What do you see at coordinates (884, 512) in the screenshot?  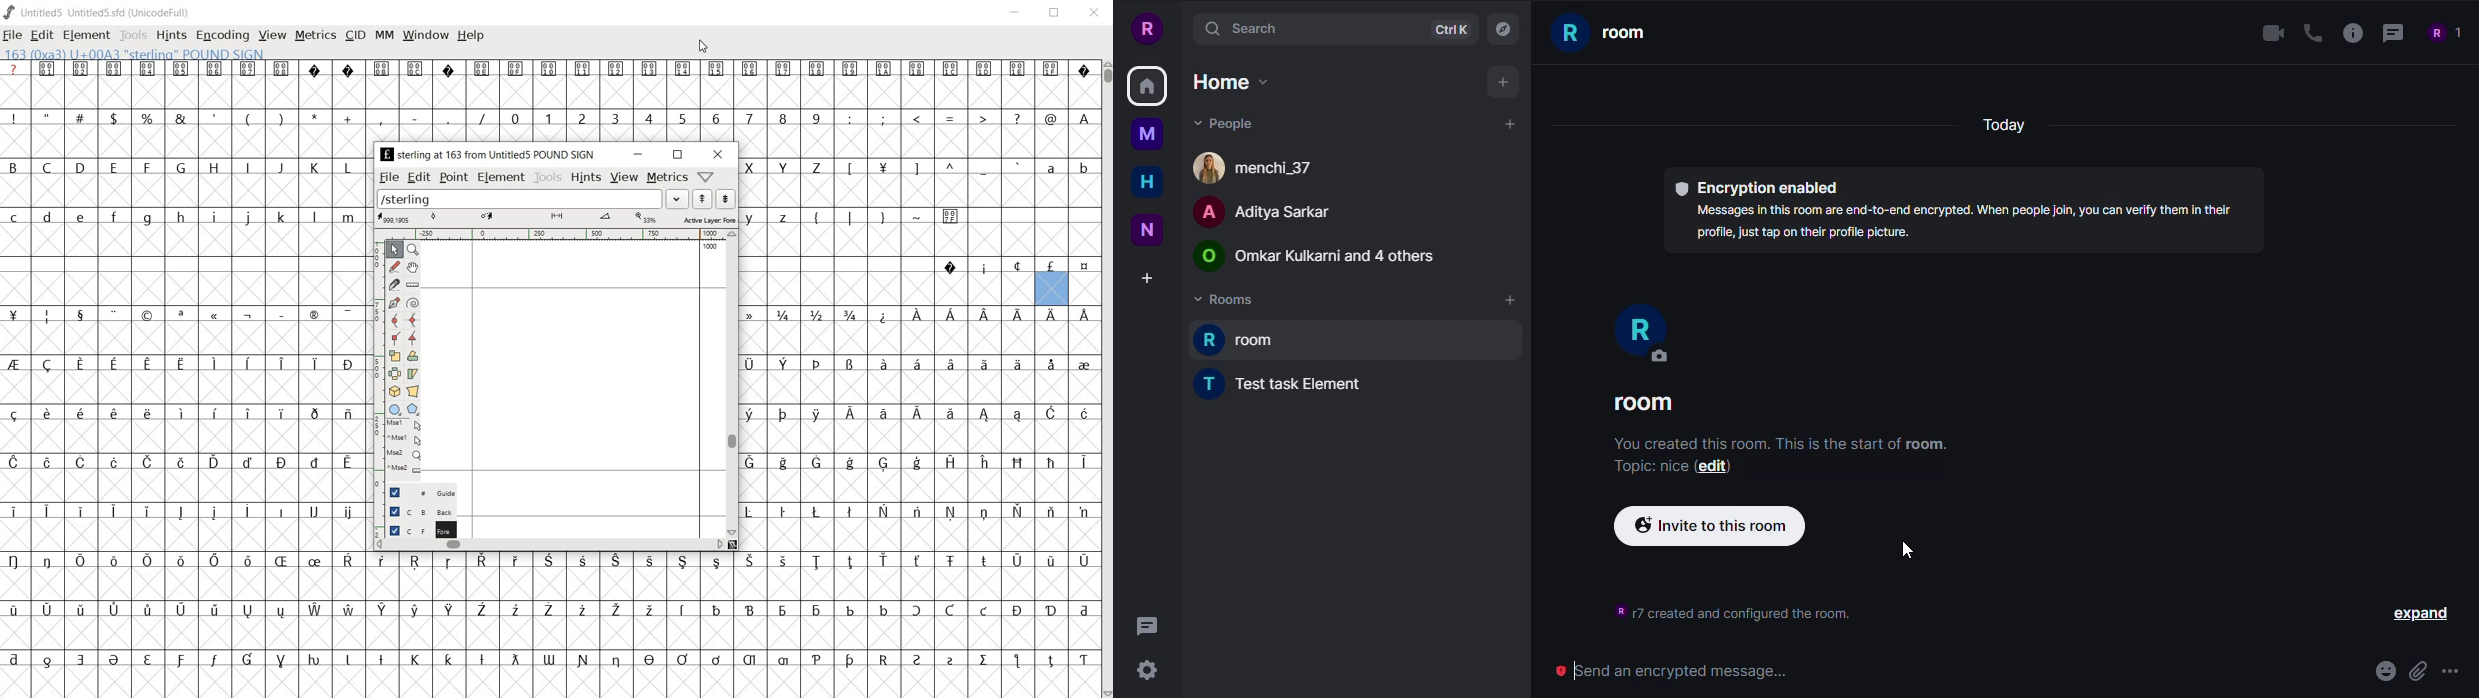 I see `Symbol` at bounding box center [884, 512].